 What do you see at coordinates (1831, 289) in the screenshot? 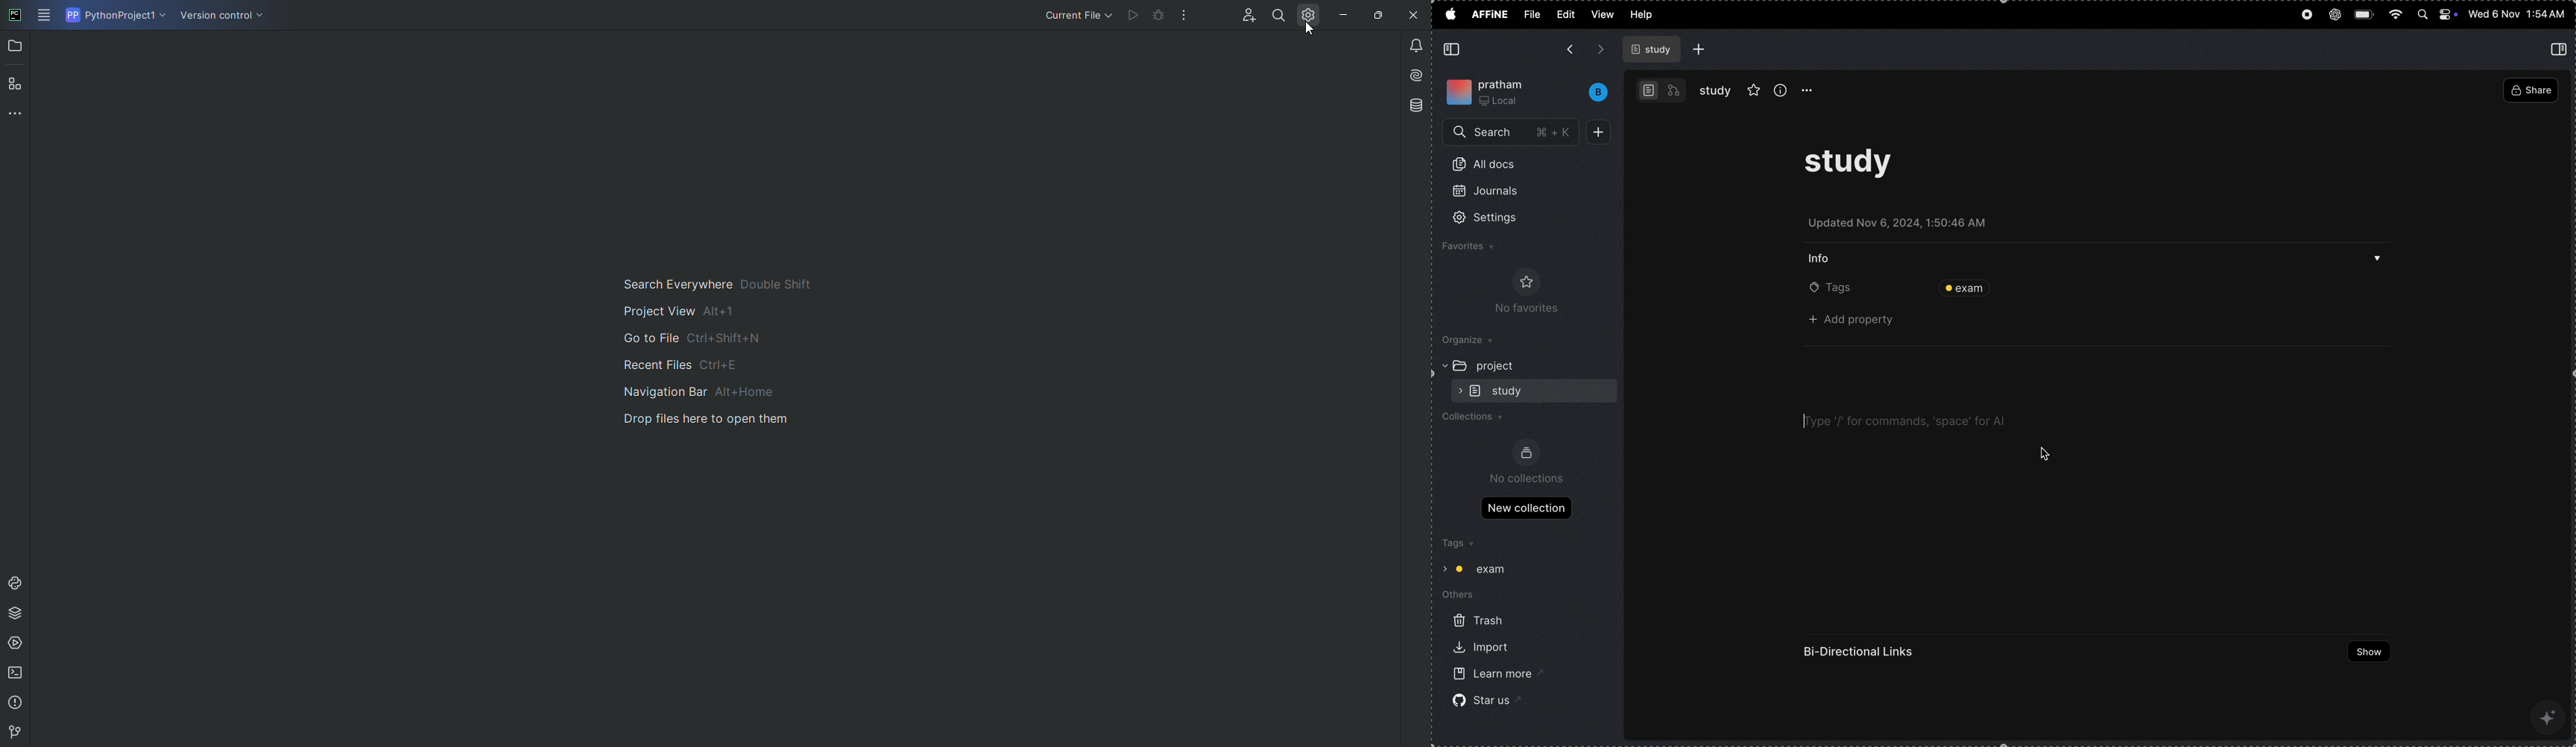
I see `tags` at bounding box center [1831, 289].